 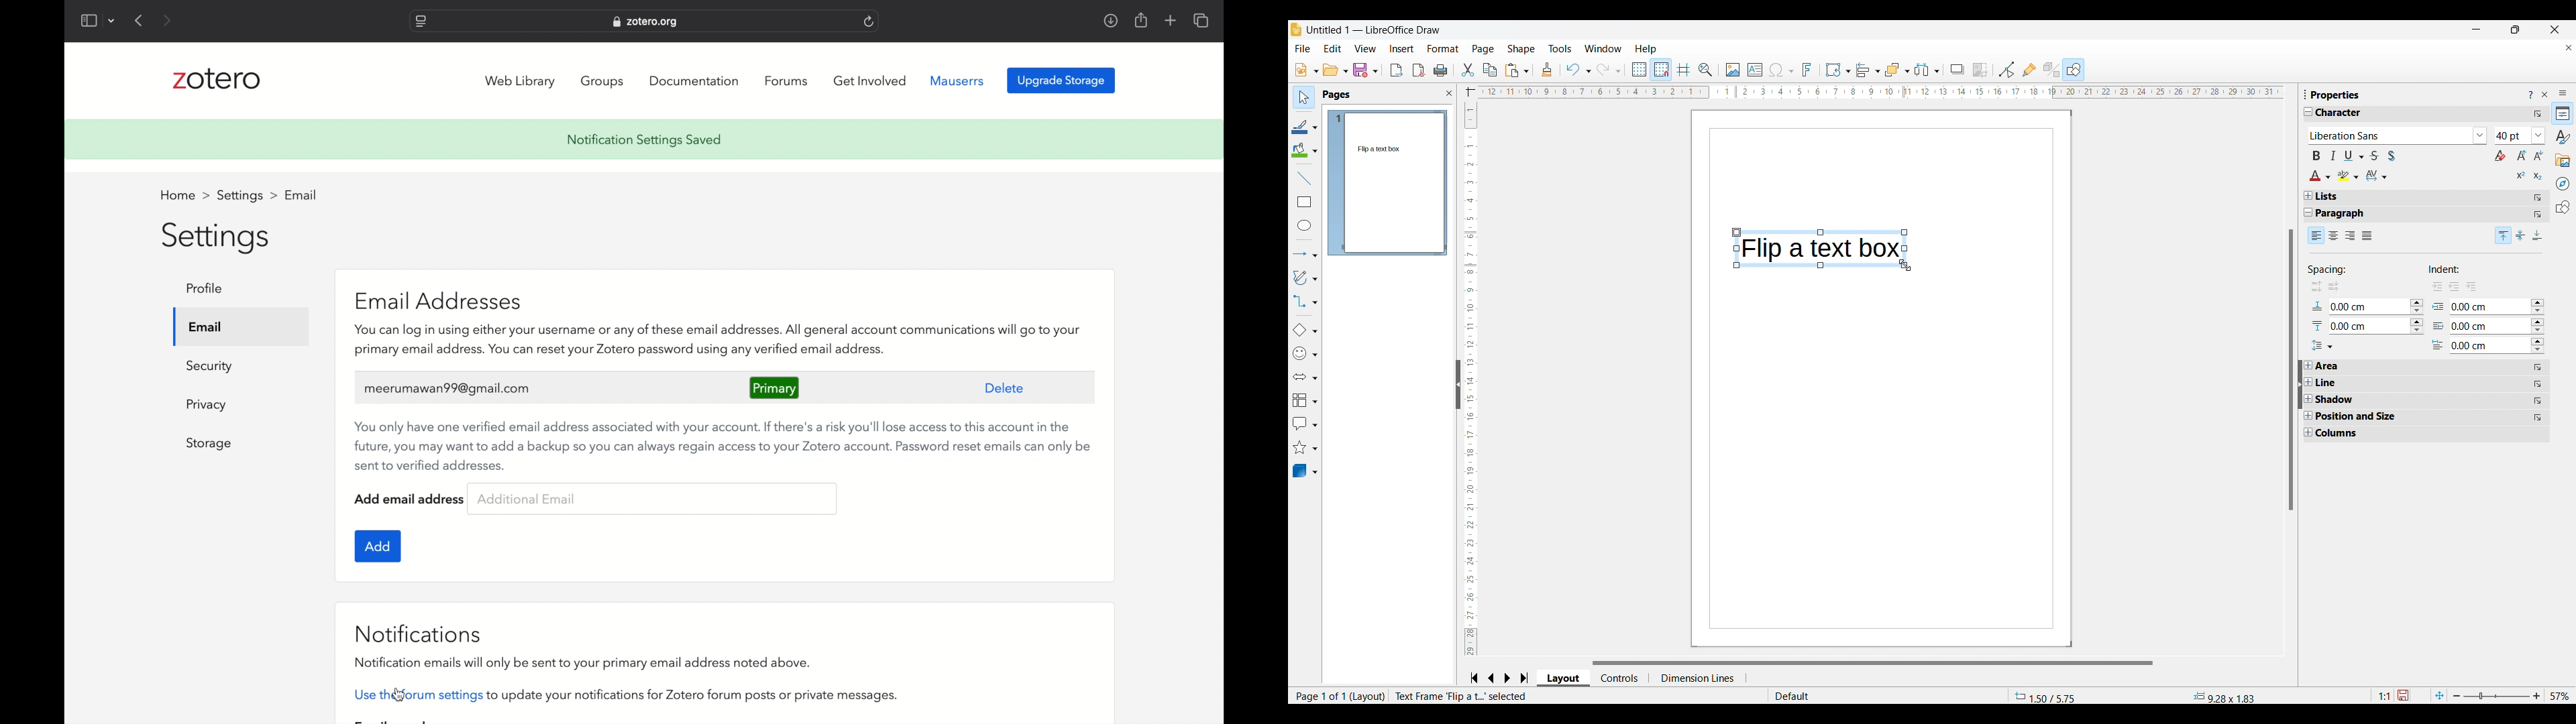 What do you see at coordinates (2538, 155) in the screenshot?
I see `Decrease font size` at bounding box center [2538, 155].